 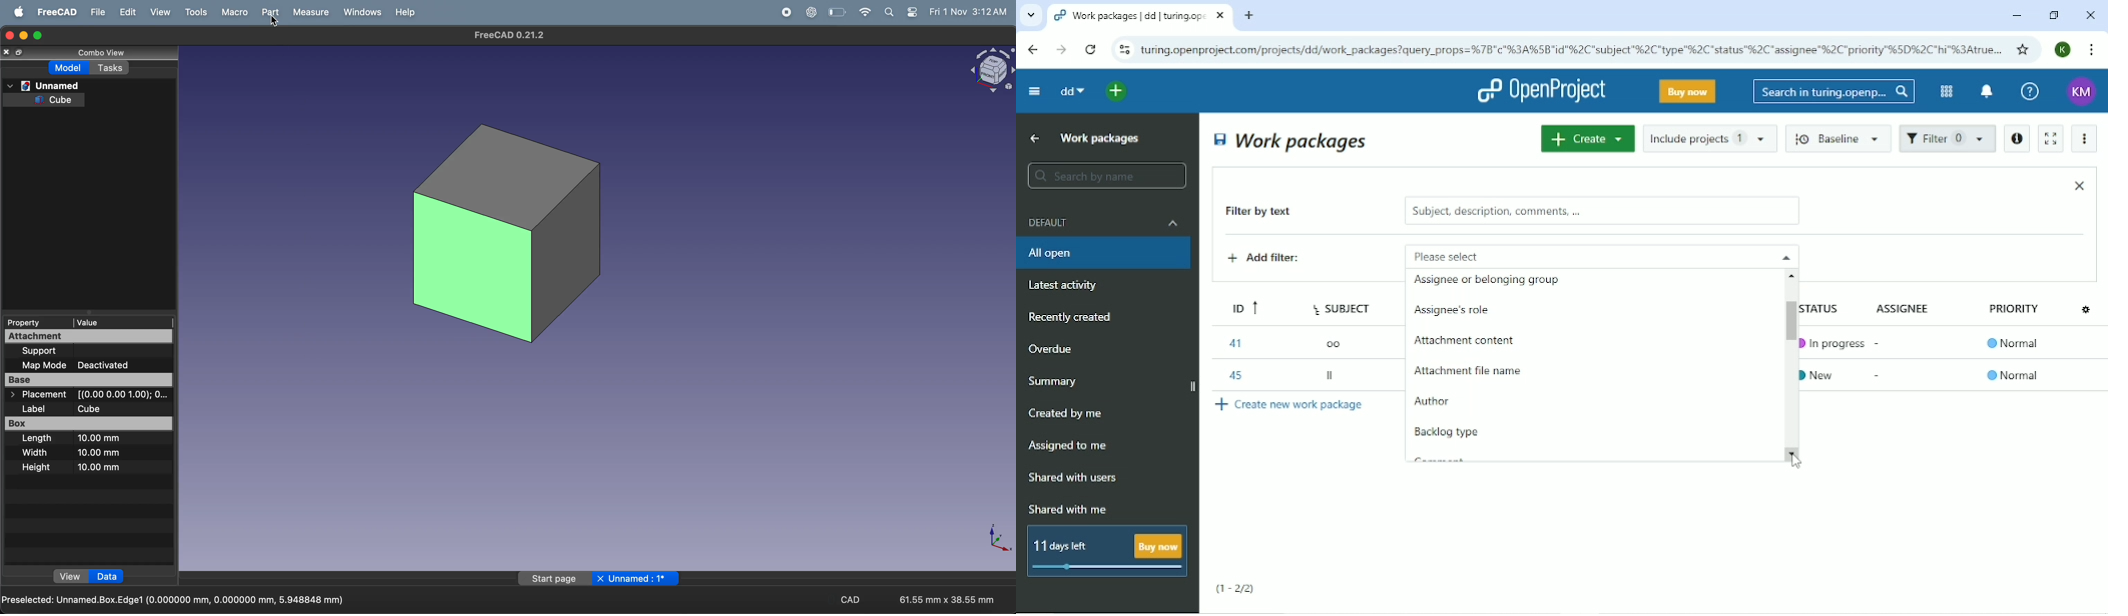 I want to click on model, so click(x=68, y=68).